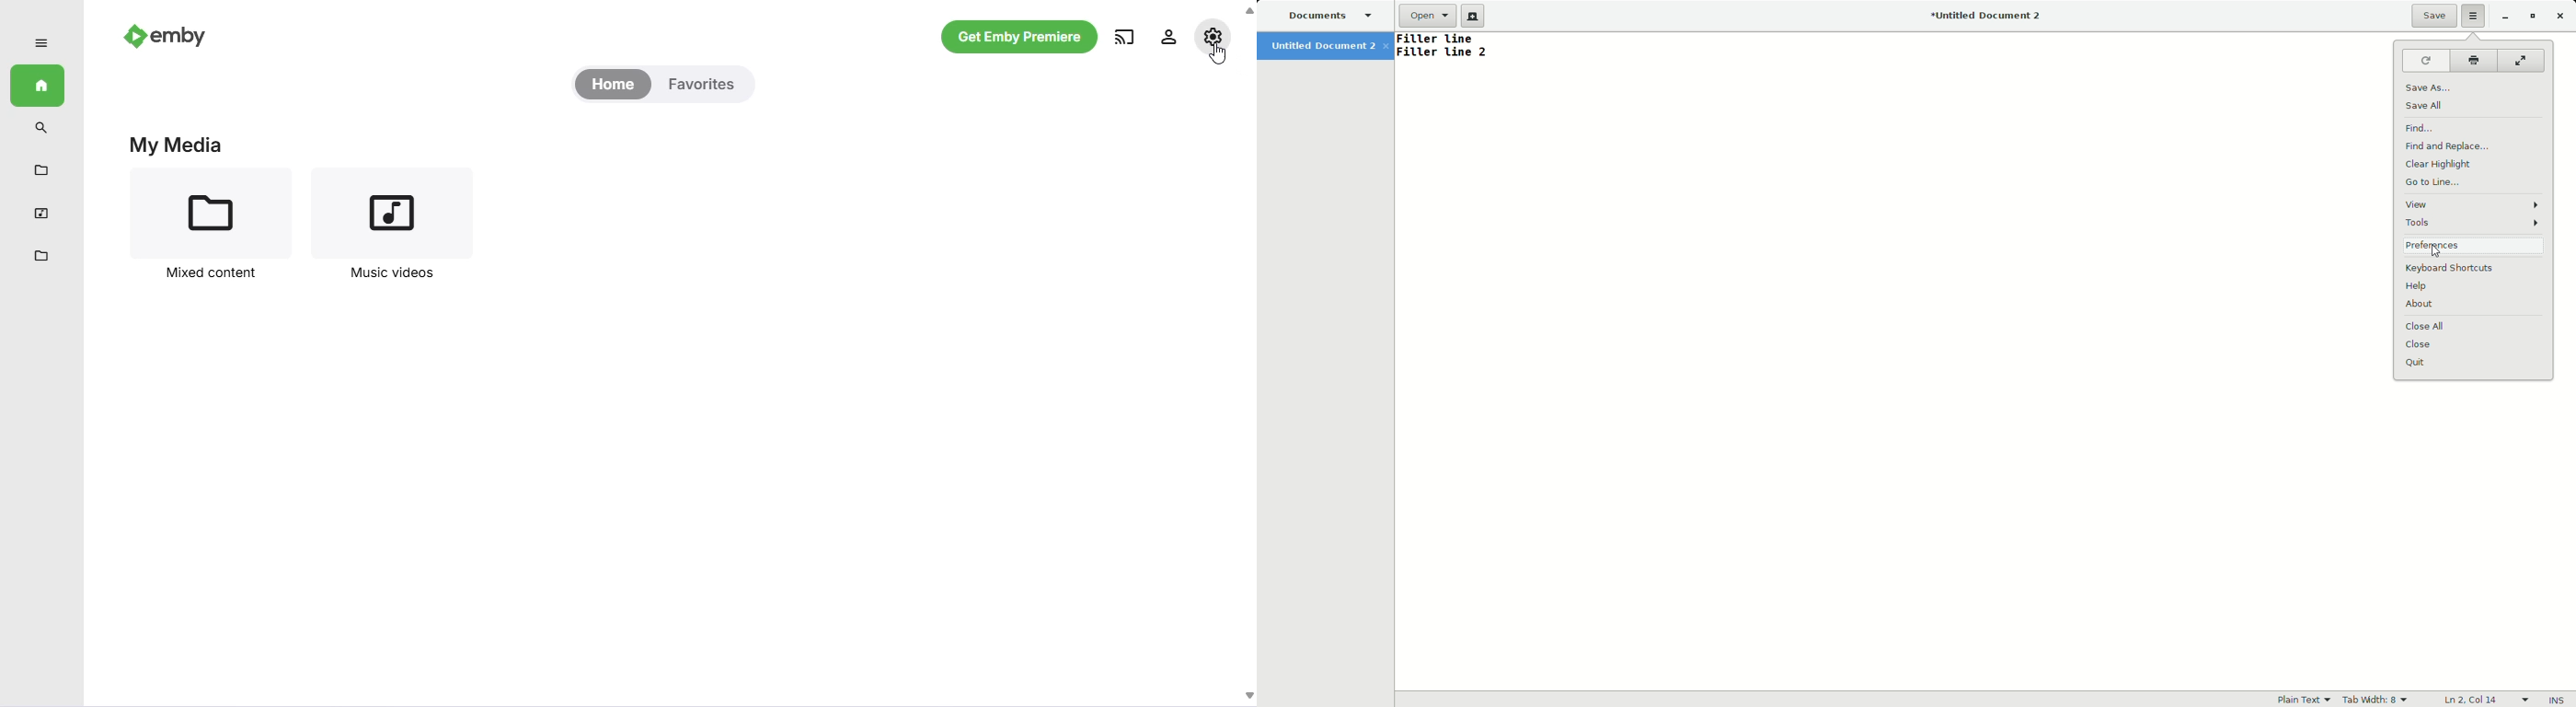 The height and width of the screenshot is (728, 2576). Describe the element at coordinates (175, 144) in the screenshot. I see `My Media` at that location.